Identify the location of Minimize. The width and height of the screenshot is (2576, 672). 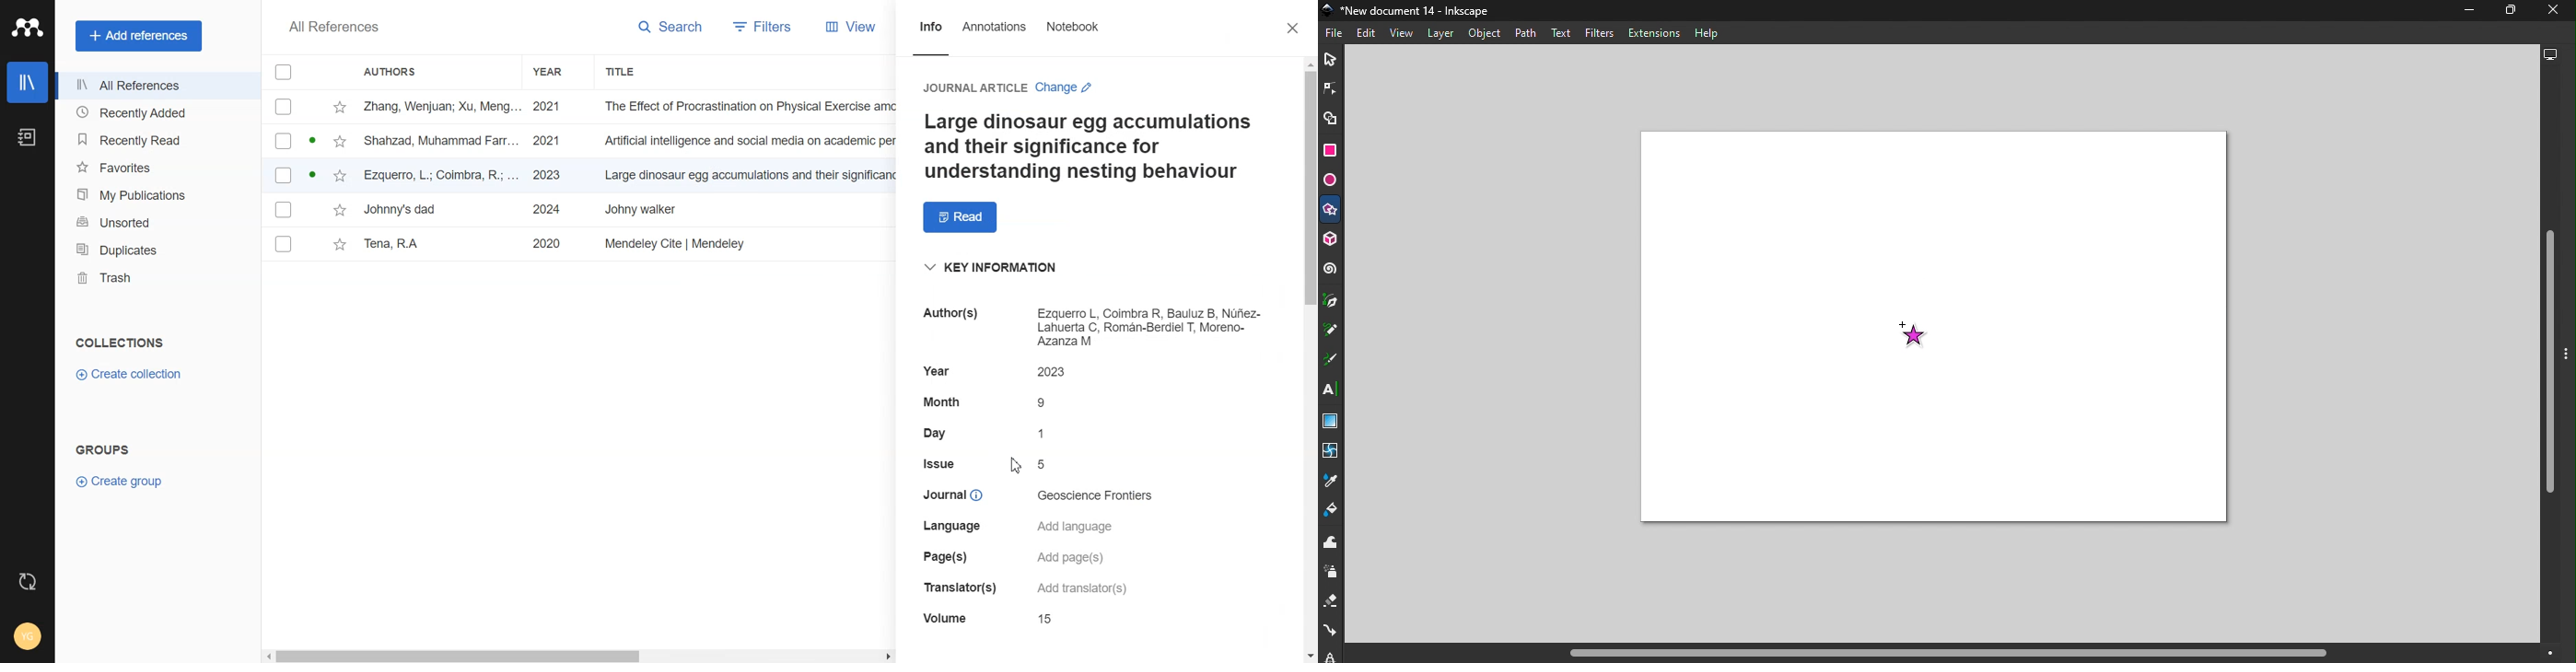
(2465, 14).